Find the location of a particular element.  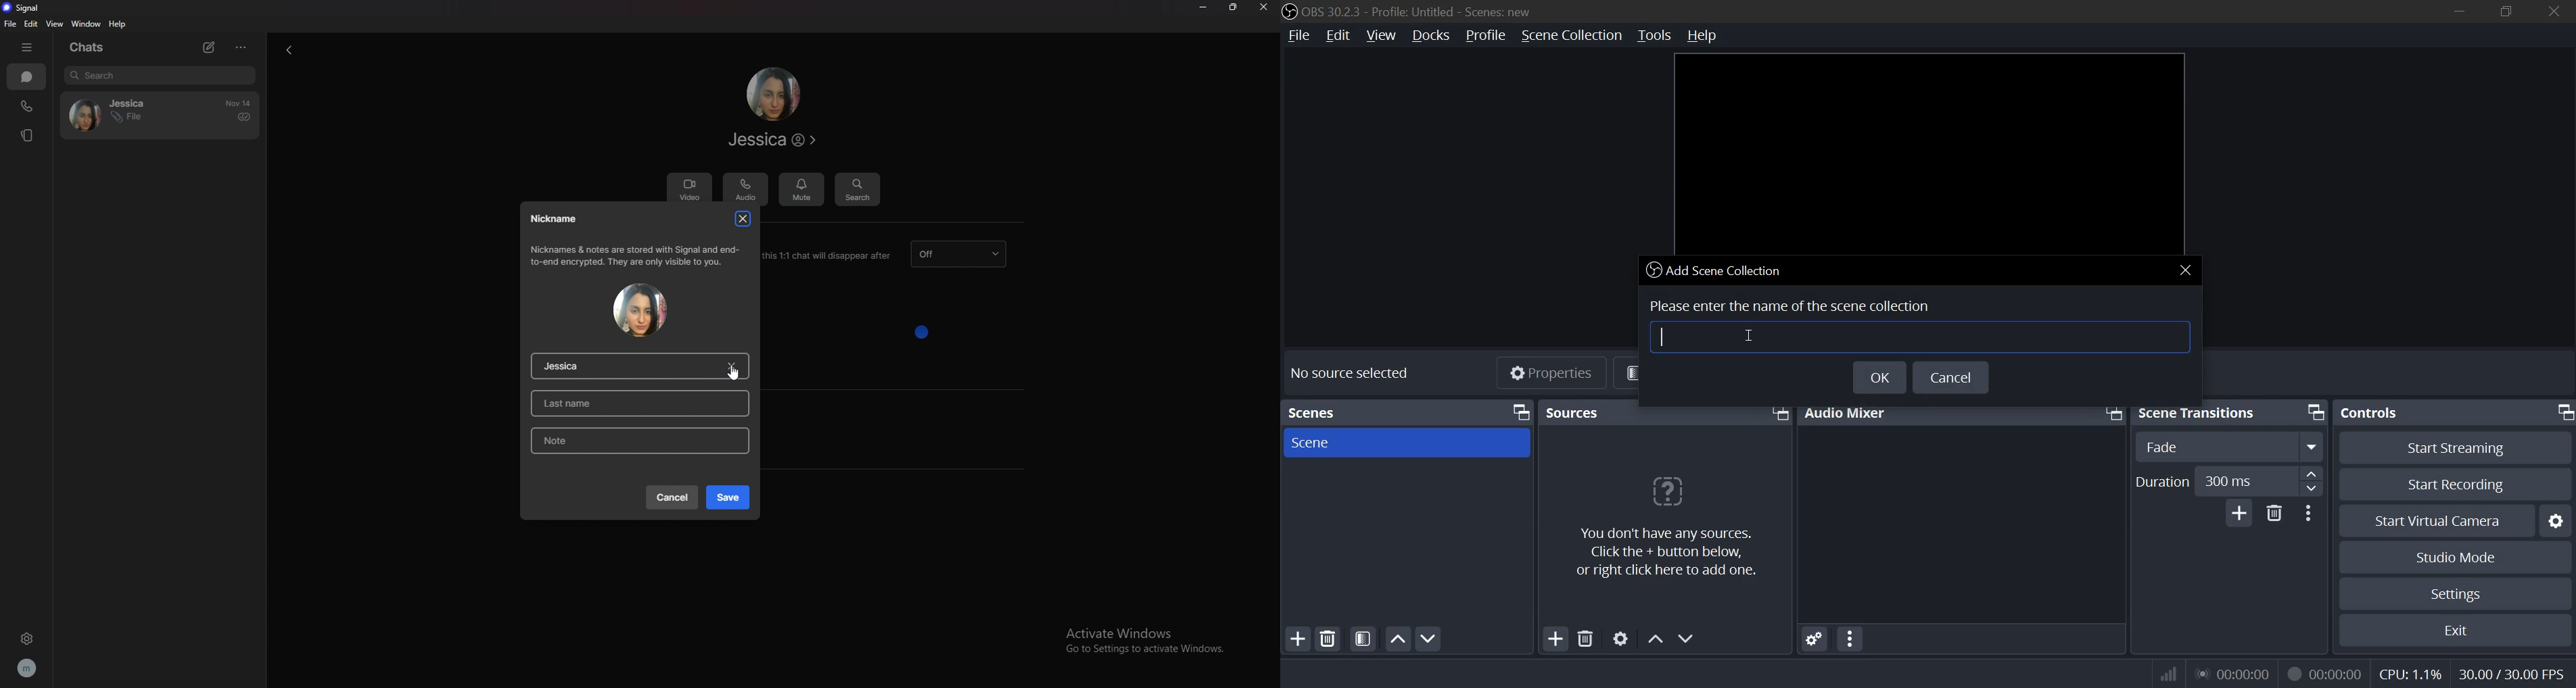

wifi is located at coordinates (2162, 673).